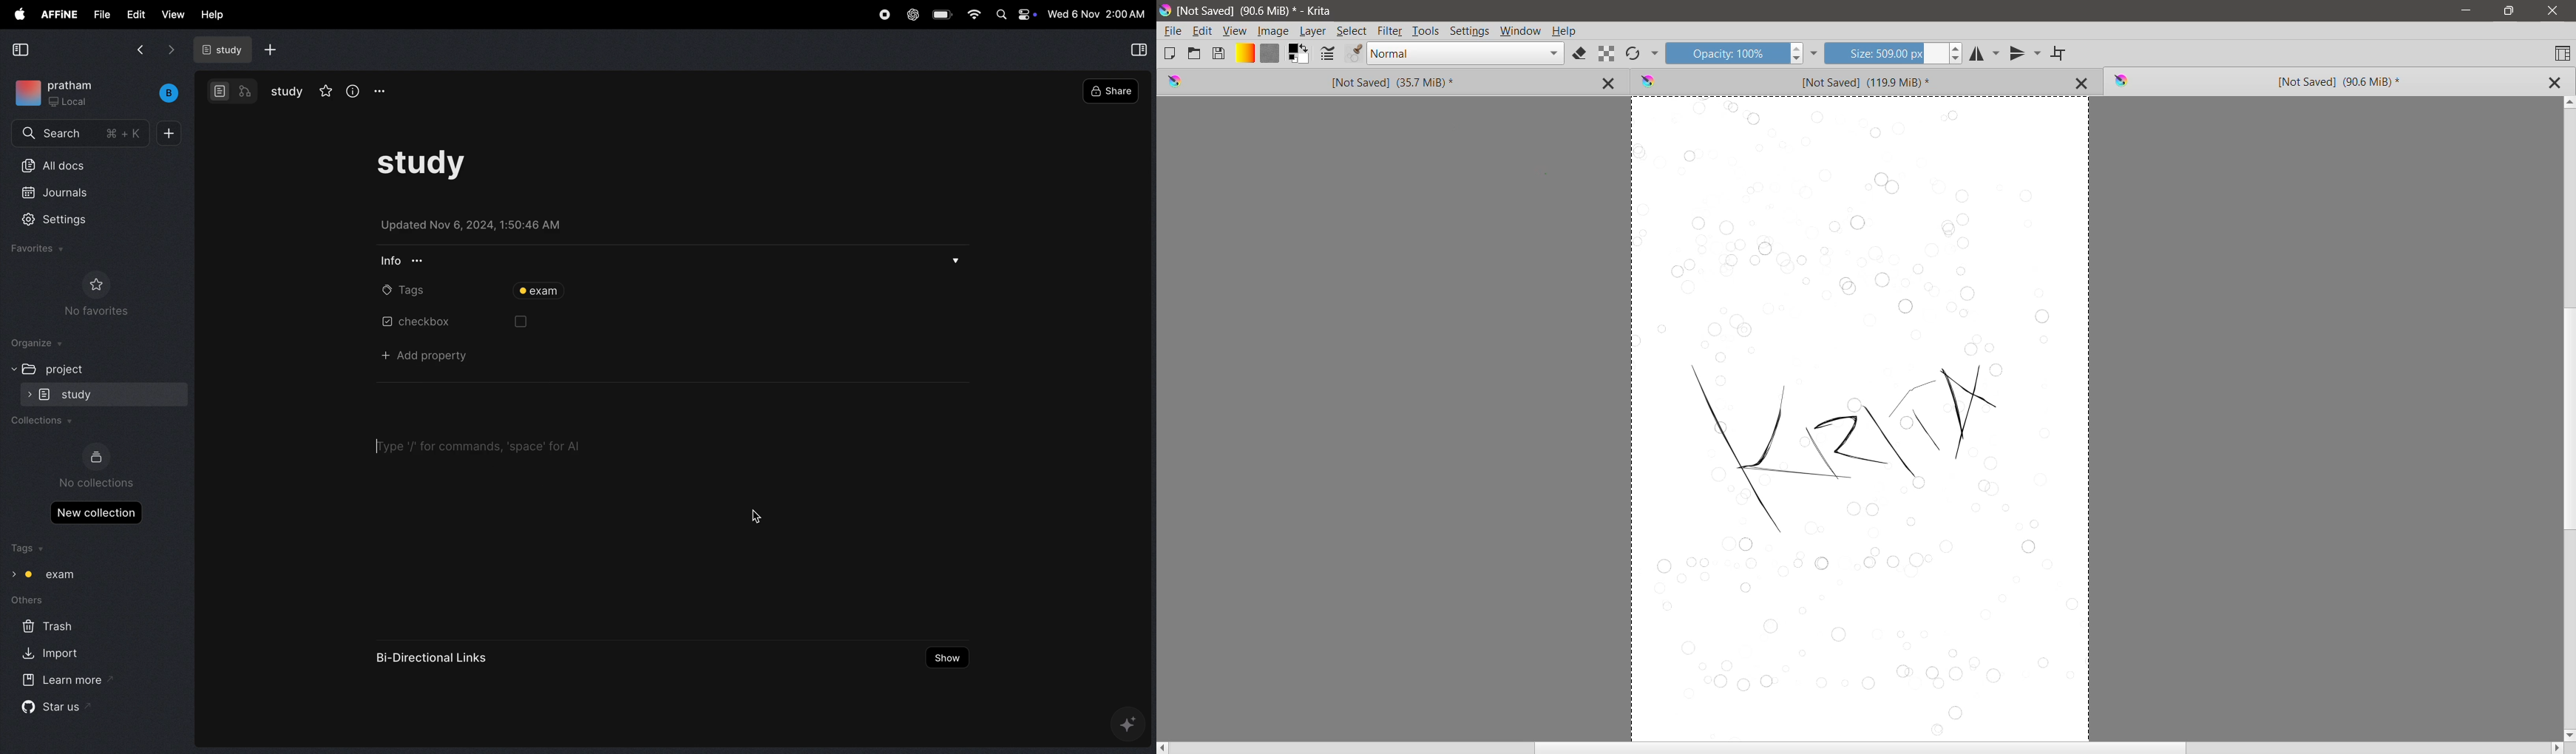  What do you see at coordinates (40, 249) in the screenshot?
I see `favourites` at bounding box center [40, 249].